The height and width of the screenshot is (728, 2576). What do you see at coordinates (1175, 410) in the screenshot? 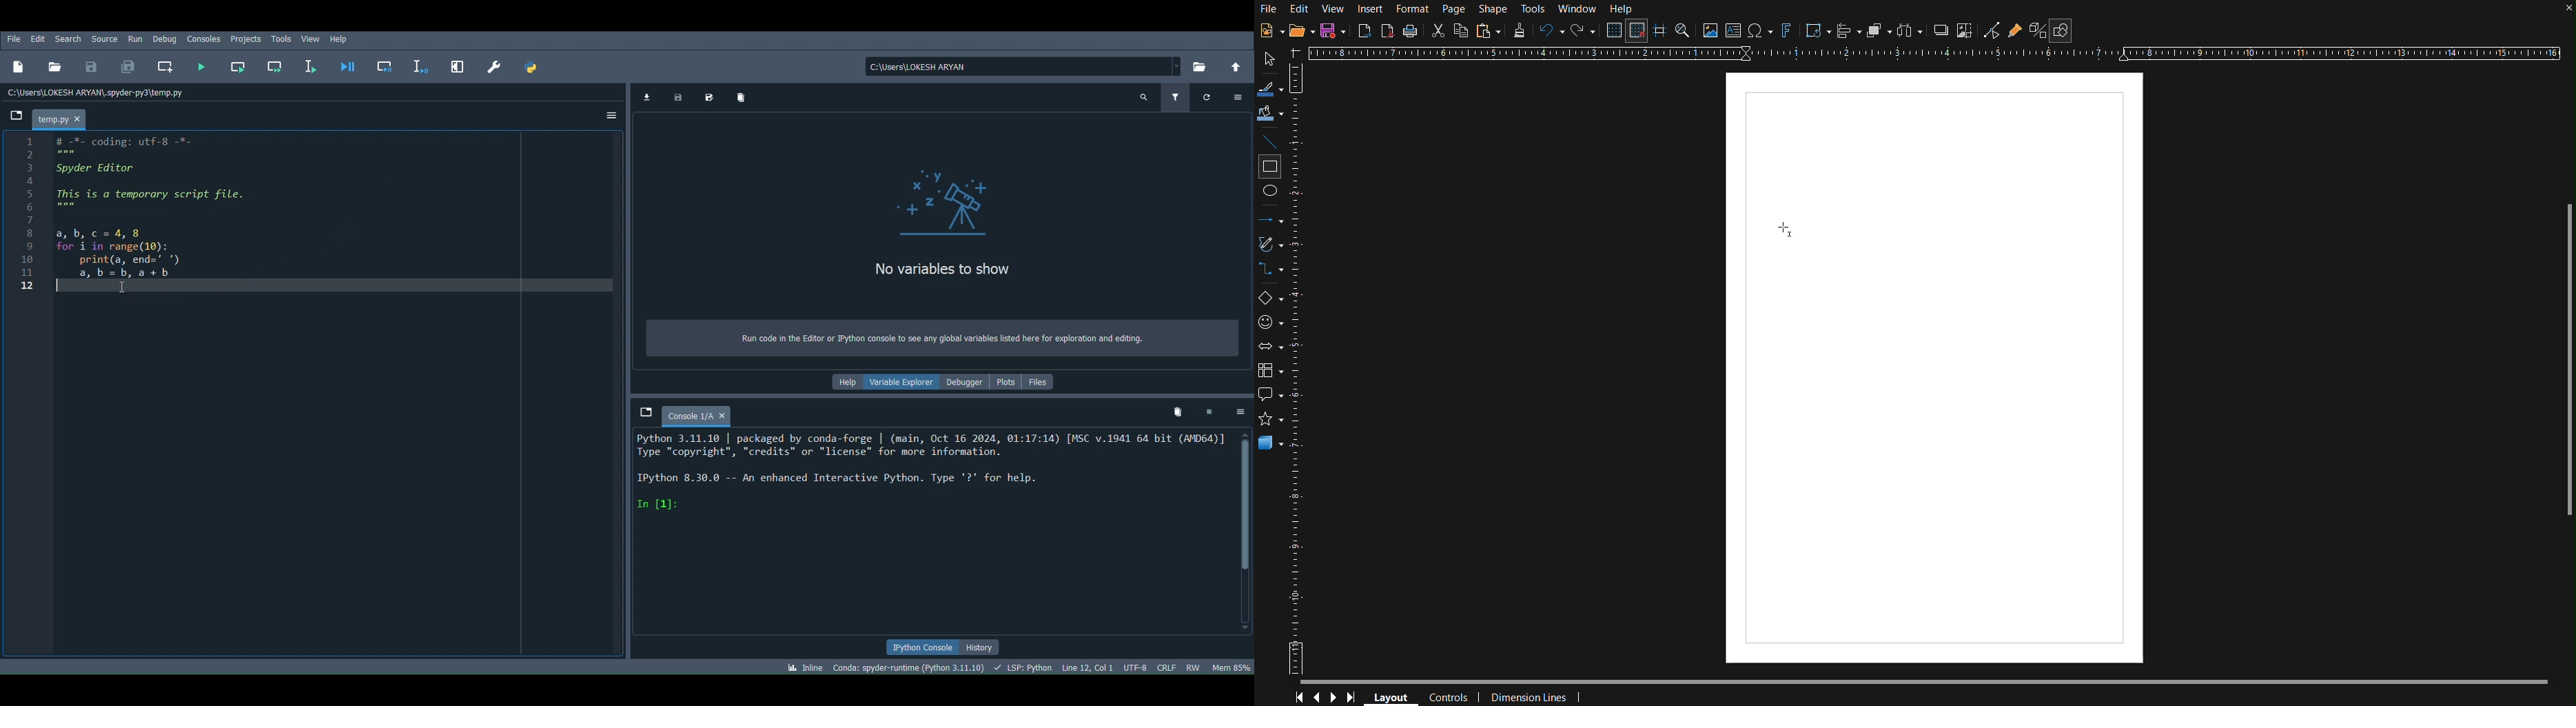
I see `Remove all variables from namespace` at bounding box center [1175, 410].